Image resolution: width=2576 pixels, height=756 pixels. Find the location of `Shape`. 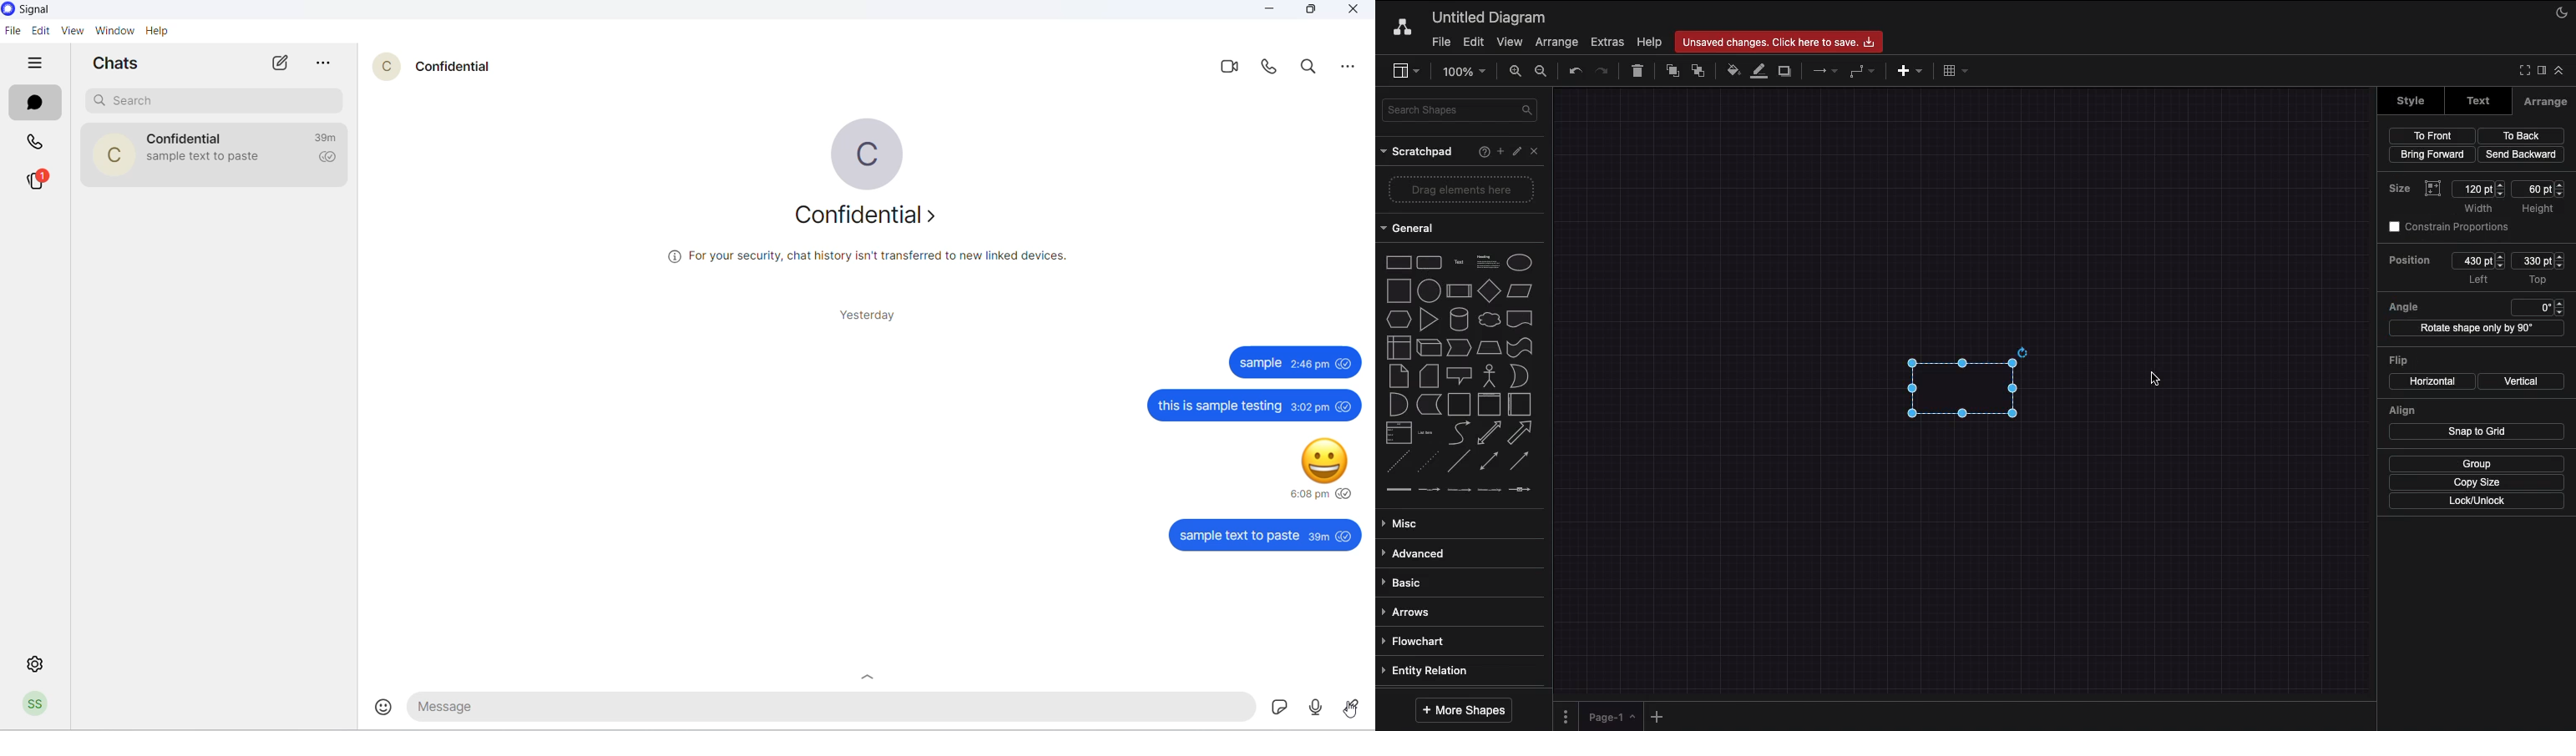

Shape is located at coordinates (1966, 388).